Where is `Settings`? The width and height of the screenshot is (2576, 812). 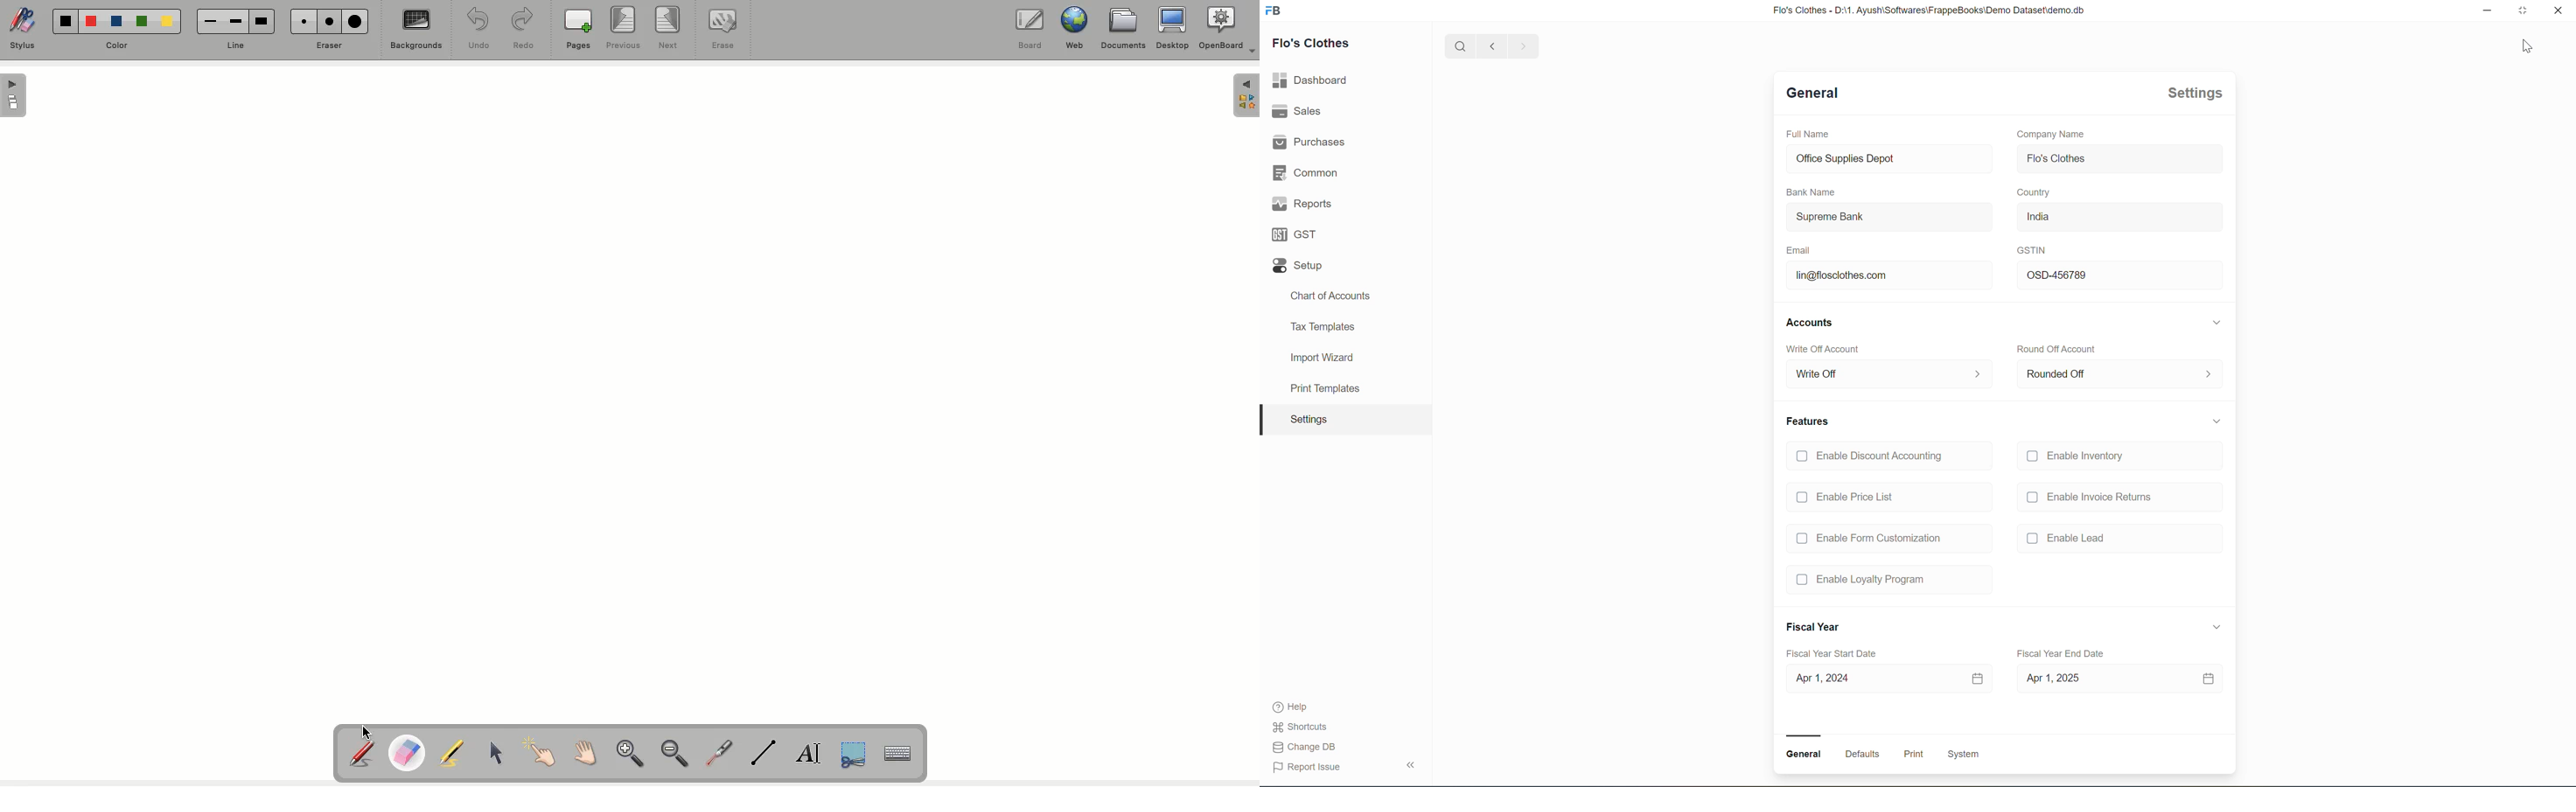 Settings is located at coordinates (1307, 419).